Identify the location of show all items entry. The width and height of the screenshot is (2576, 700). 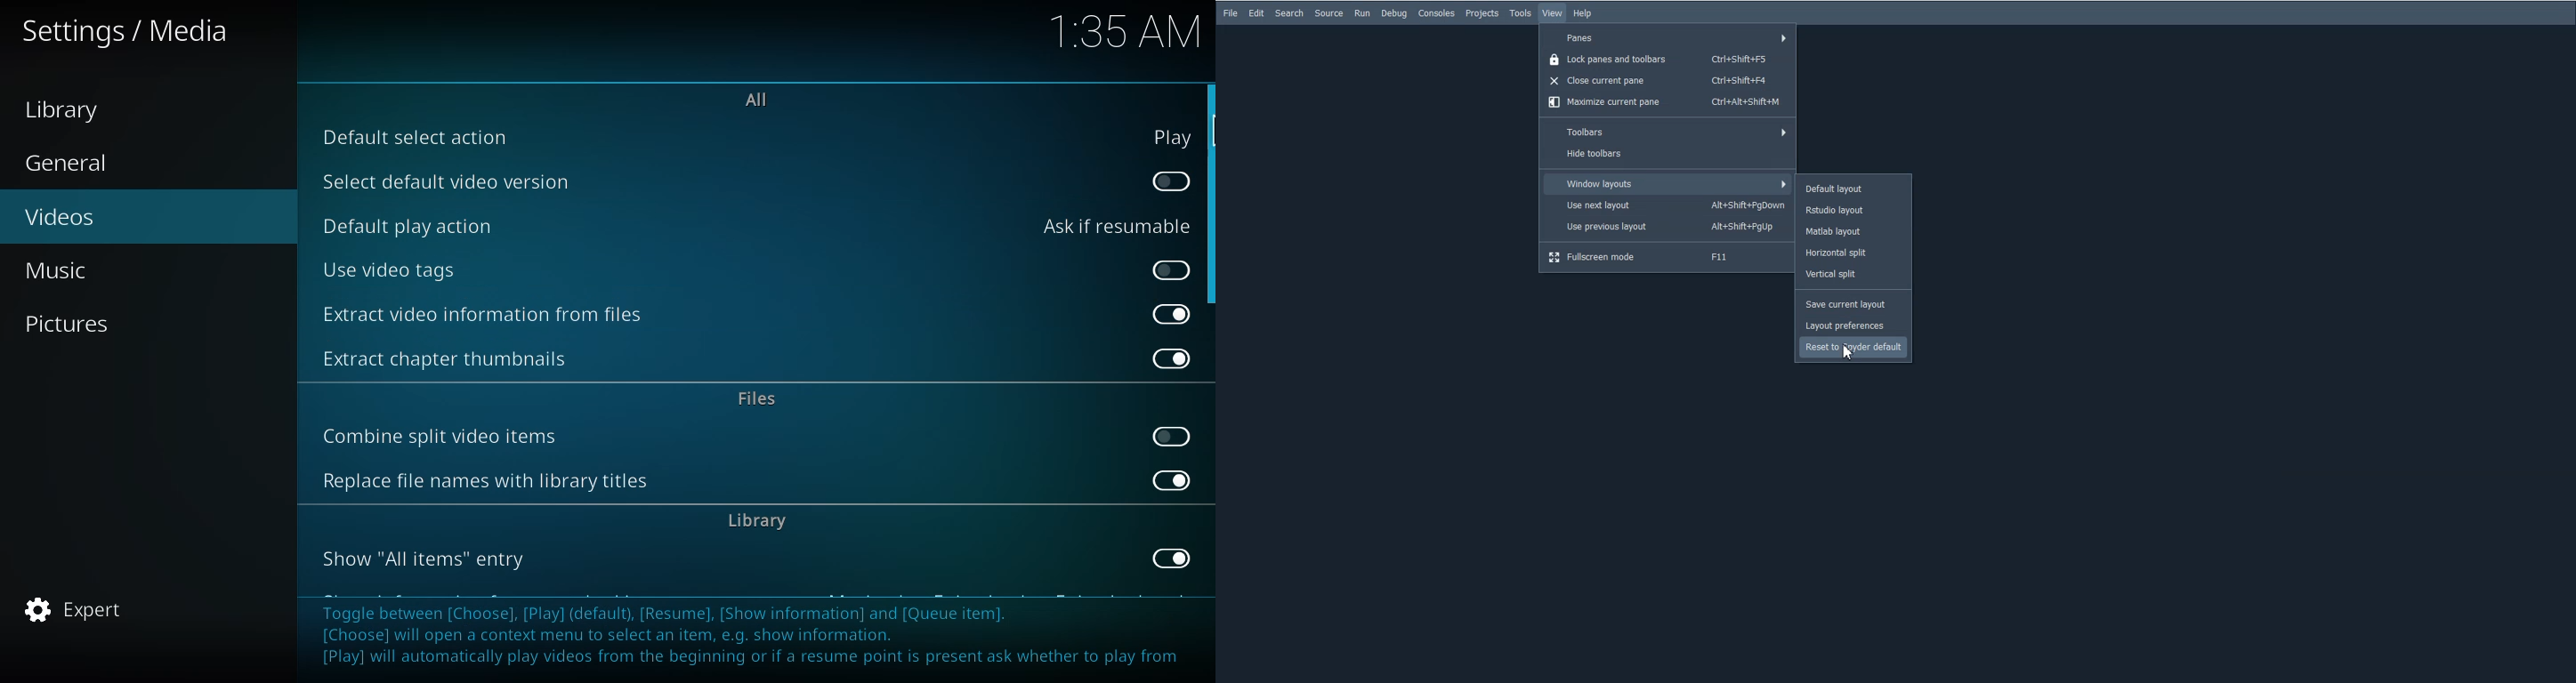
(427, 559).